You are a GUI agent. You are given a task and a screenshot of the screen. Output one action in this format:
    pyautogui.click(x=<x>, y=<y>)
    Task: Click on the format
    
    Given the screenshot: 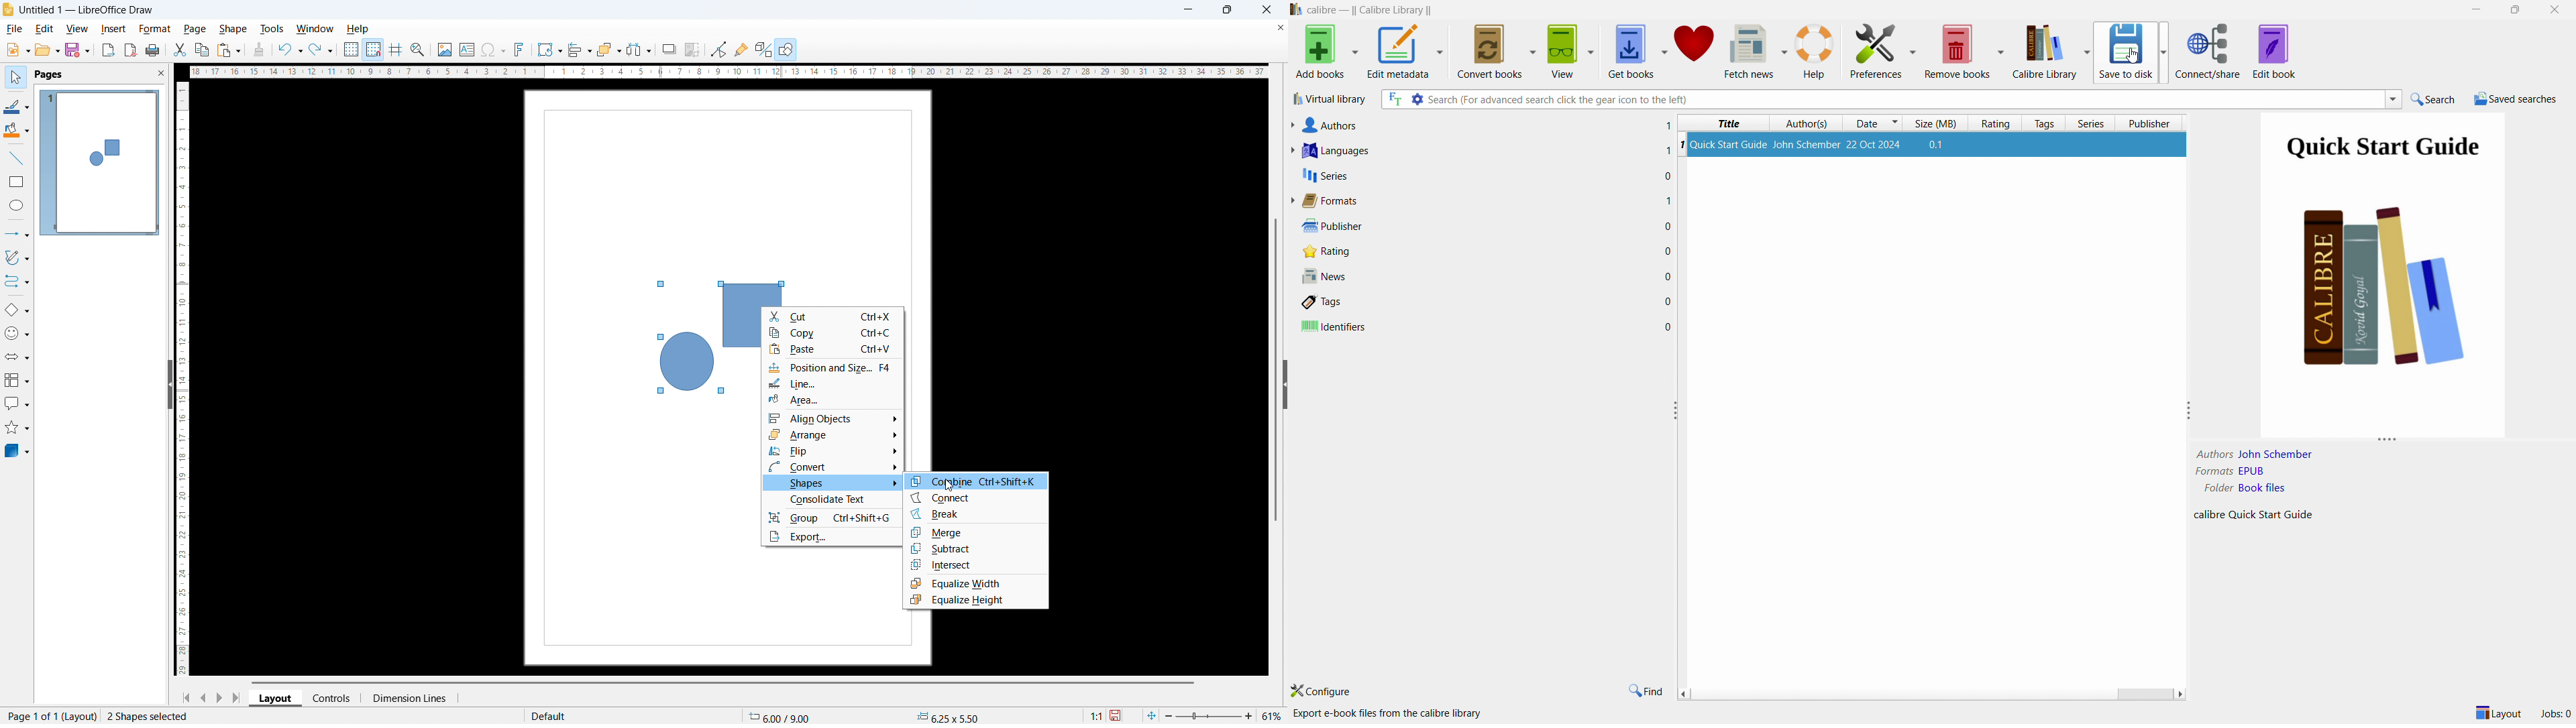 What is the action you would take?
    pyautogui.click(x=155, y=29)
    